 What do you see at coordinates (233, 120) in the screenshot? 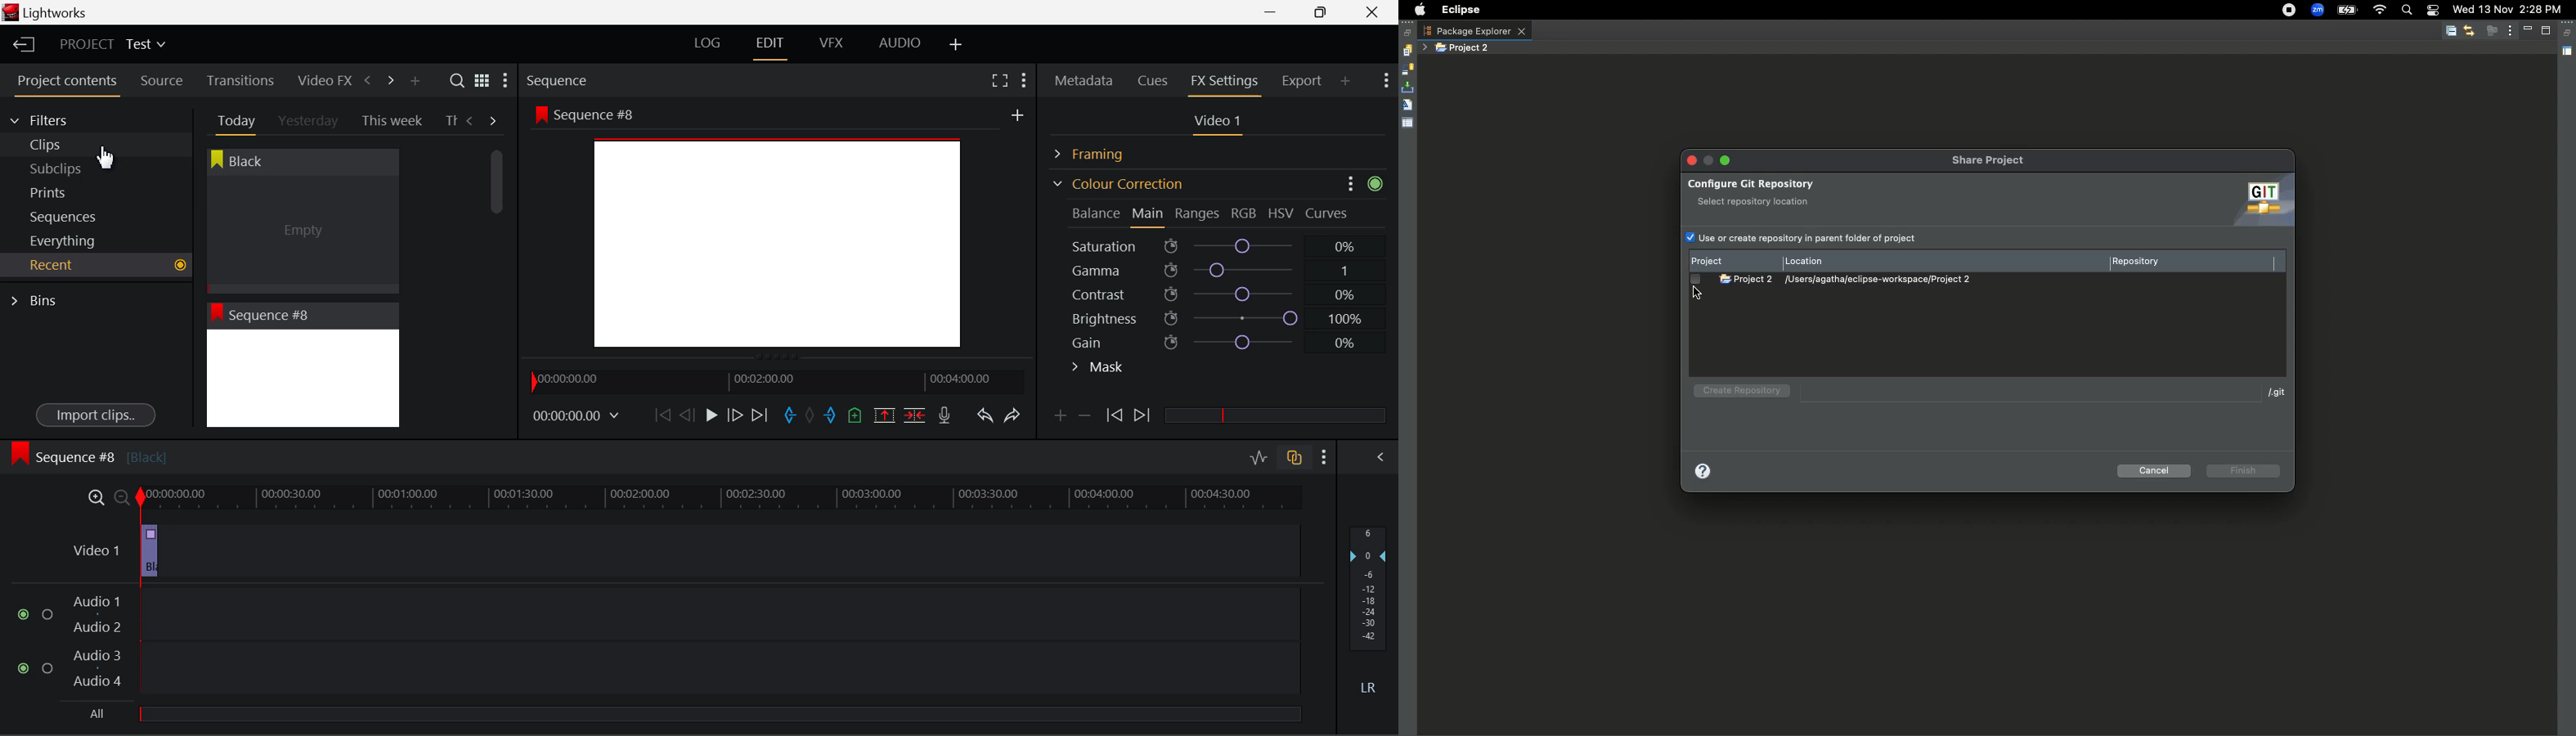
I see `Today Tab Open` at bounding box center [233, 120].